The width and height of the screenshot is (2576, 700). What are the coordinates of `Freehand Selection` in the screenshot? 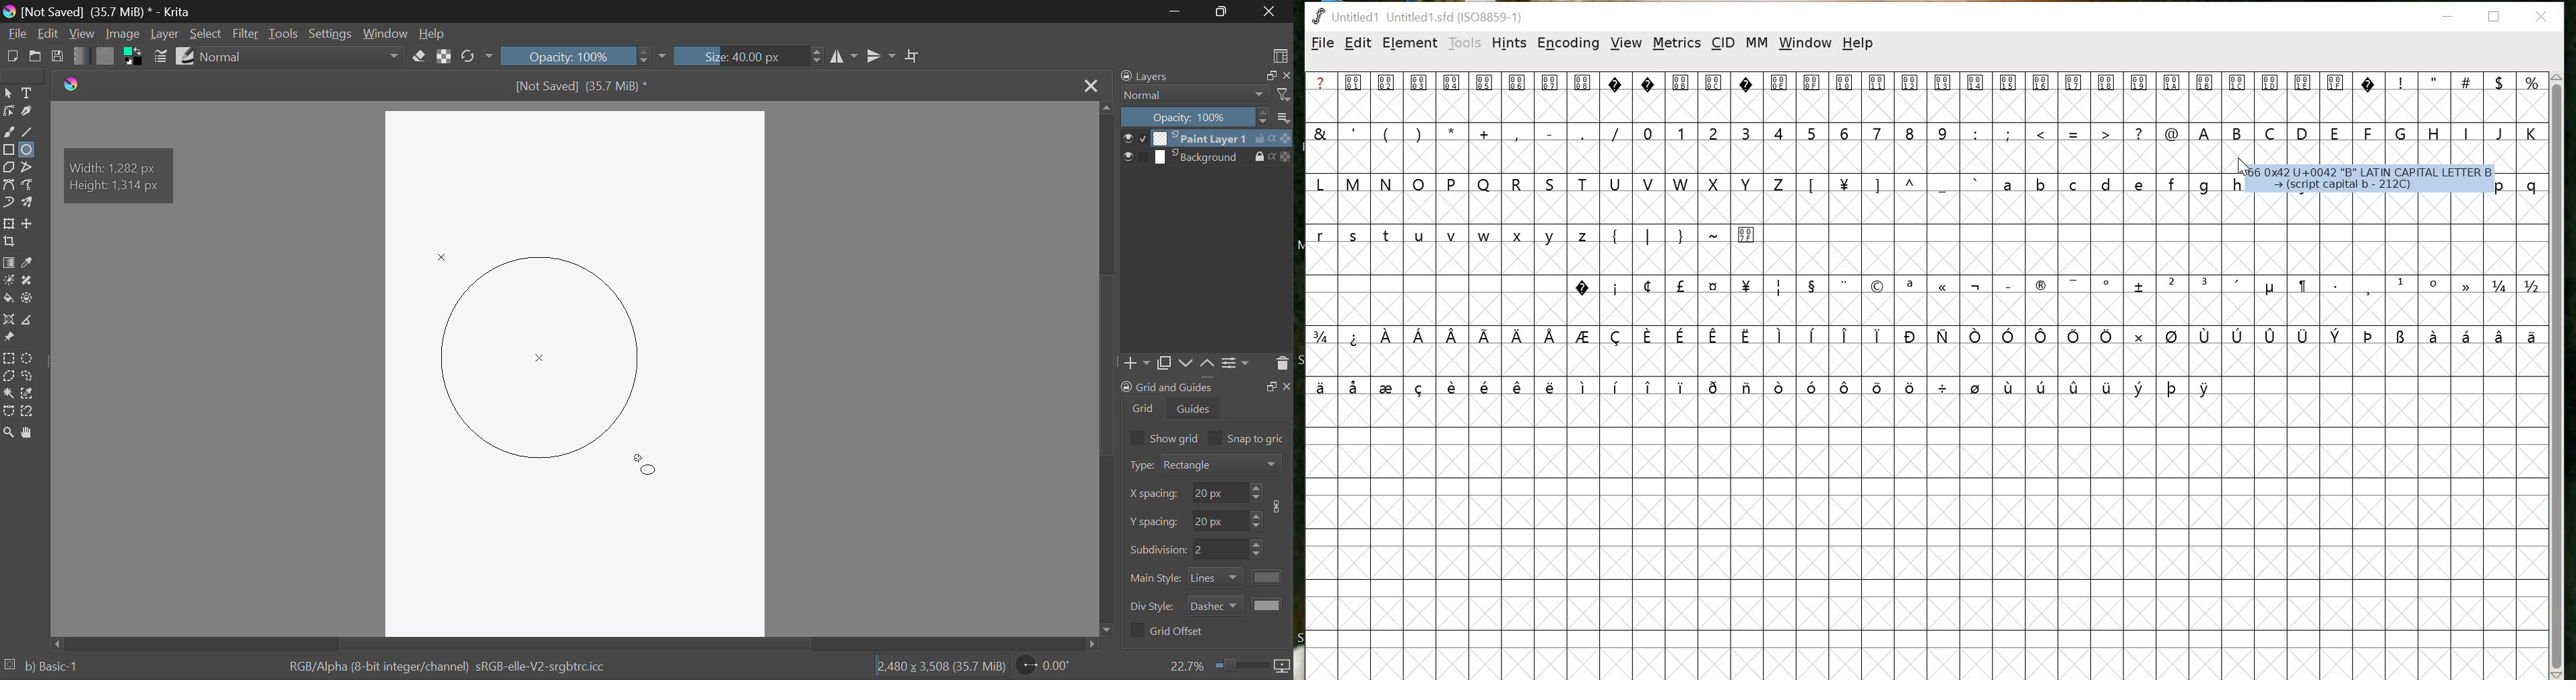 It's located at (28, 378).